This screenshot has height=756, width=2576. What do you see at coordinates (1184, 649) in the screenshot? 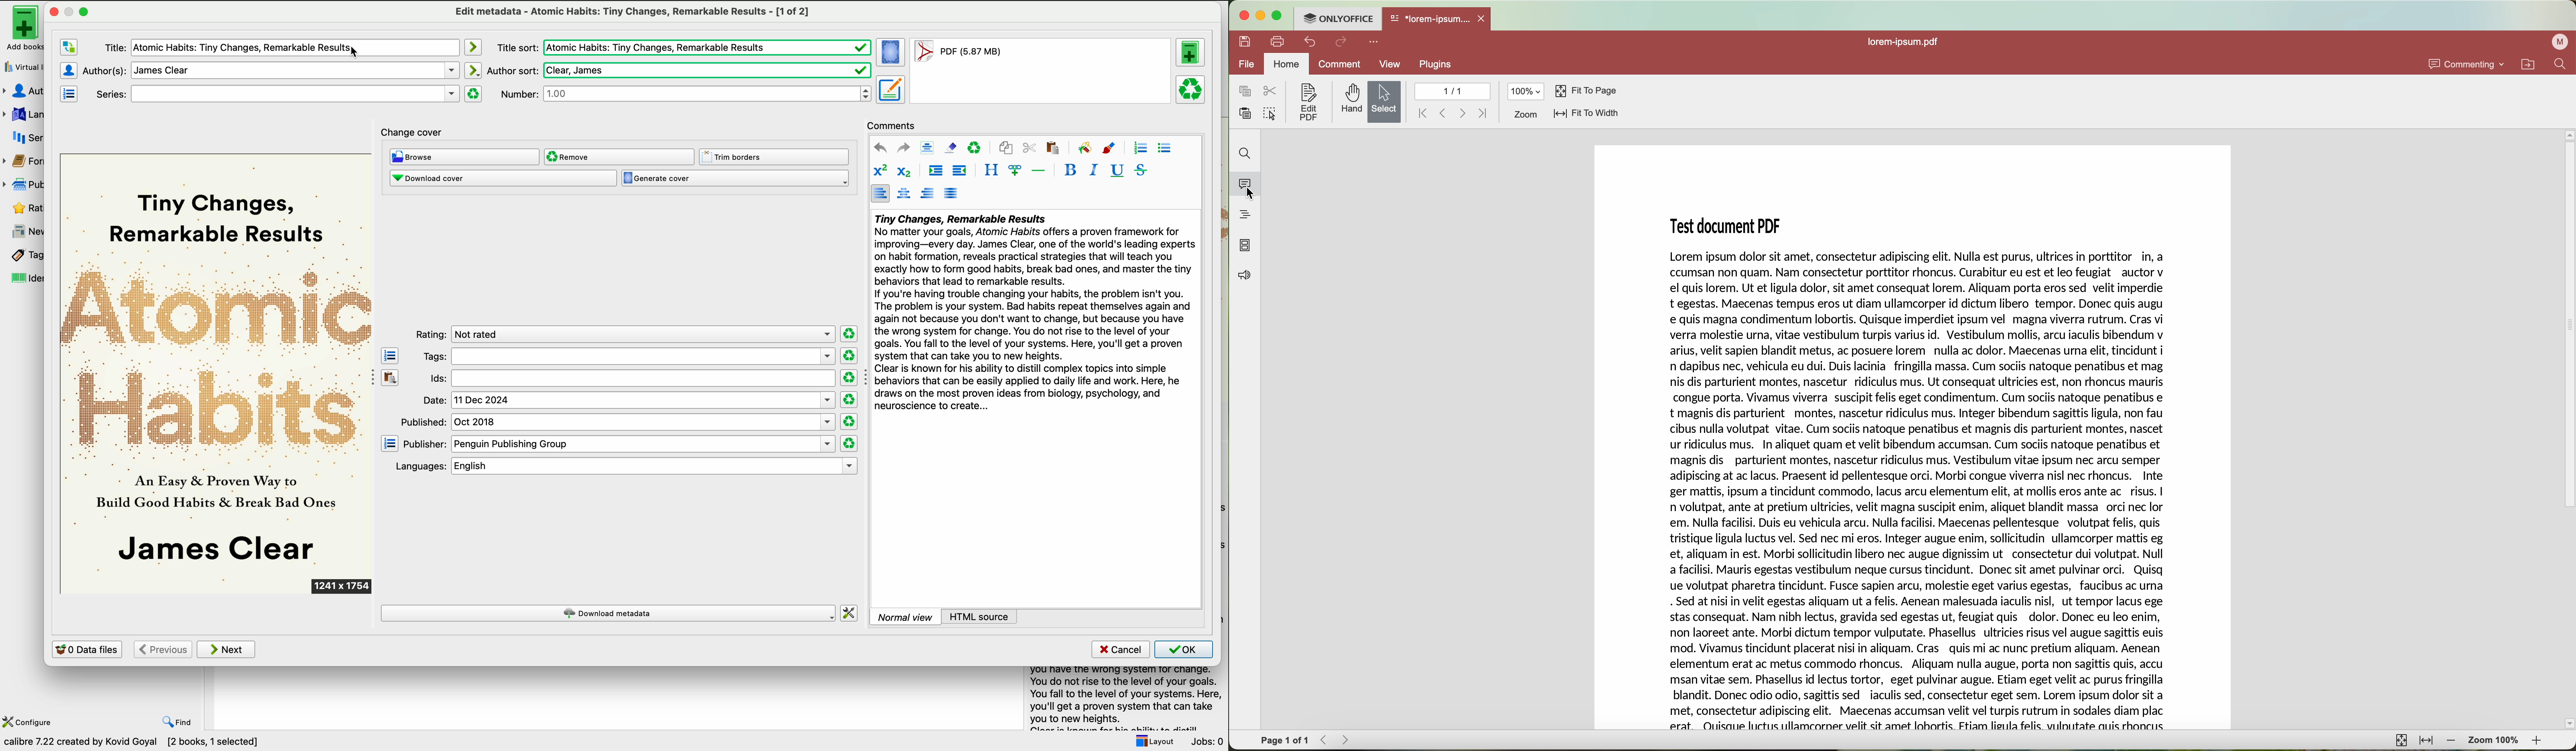
I see `OK button` at bounding box center [1184, 649].